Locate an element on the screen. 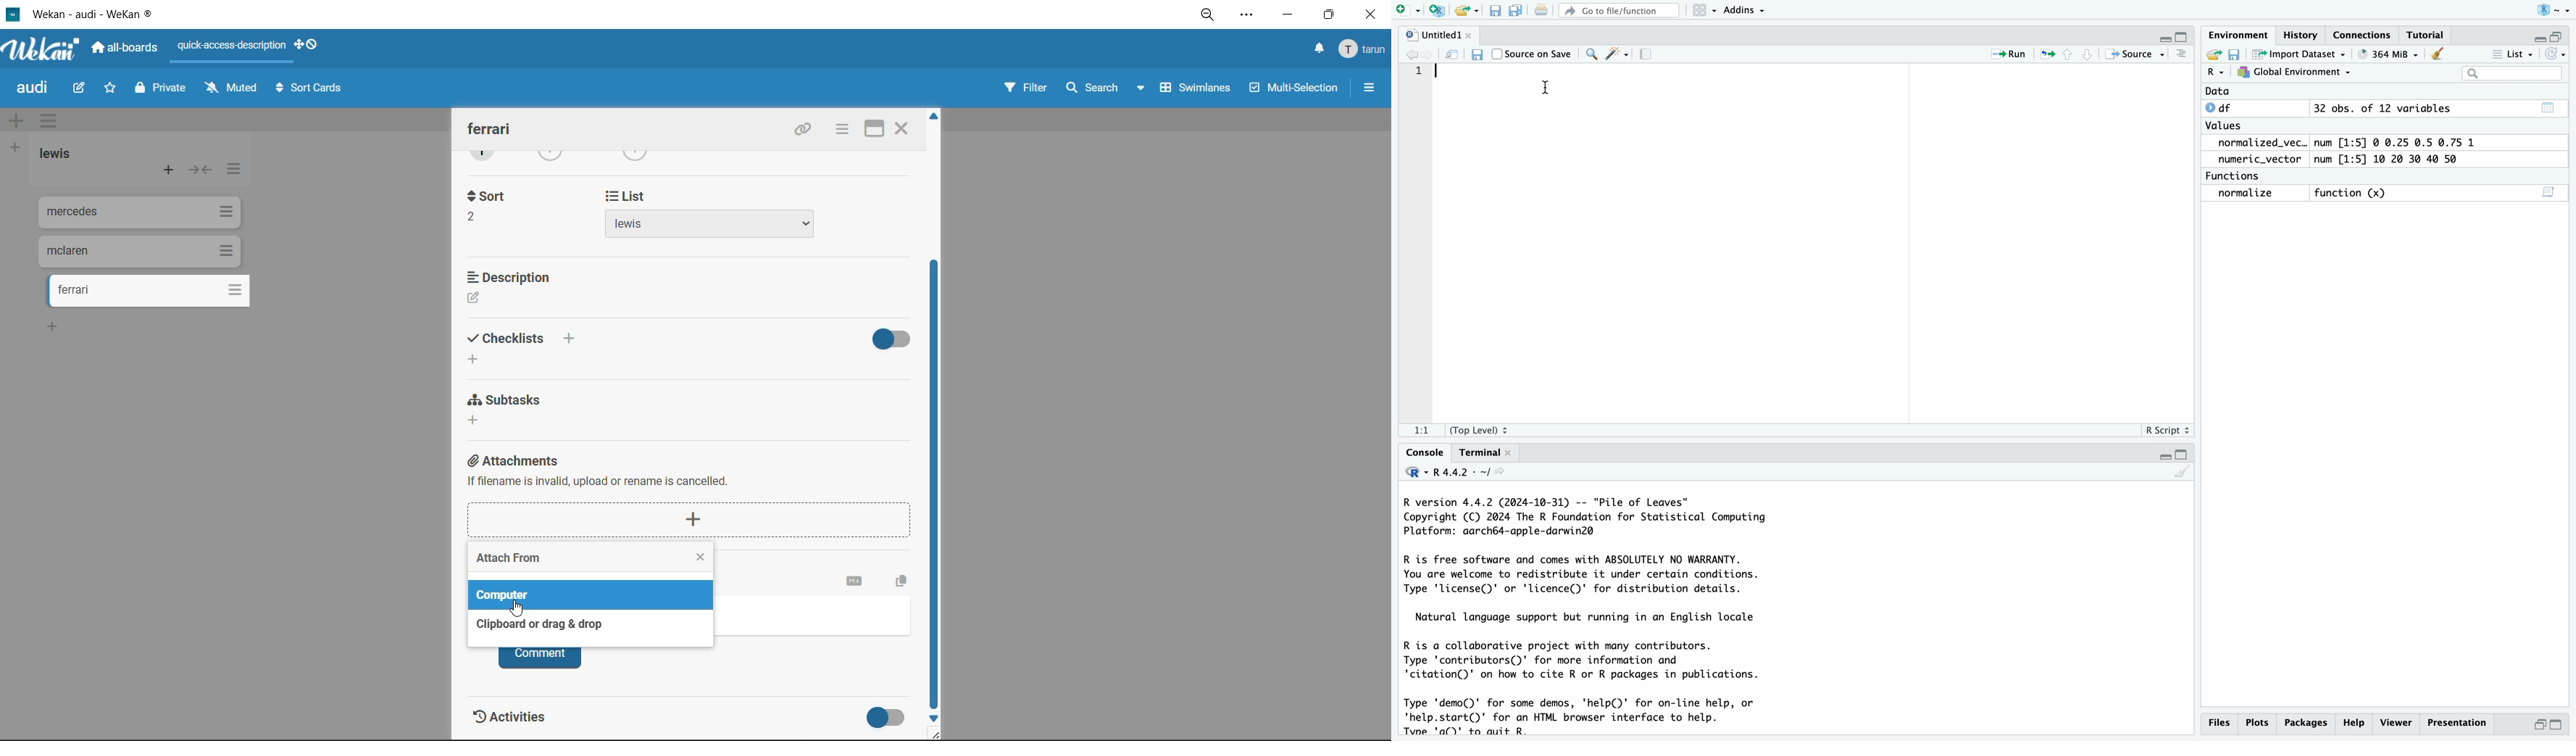 The width and height of the screenshot is (2576, 756). Refresh is located at coordinates (2557, 54).